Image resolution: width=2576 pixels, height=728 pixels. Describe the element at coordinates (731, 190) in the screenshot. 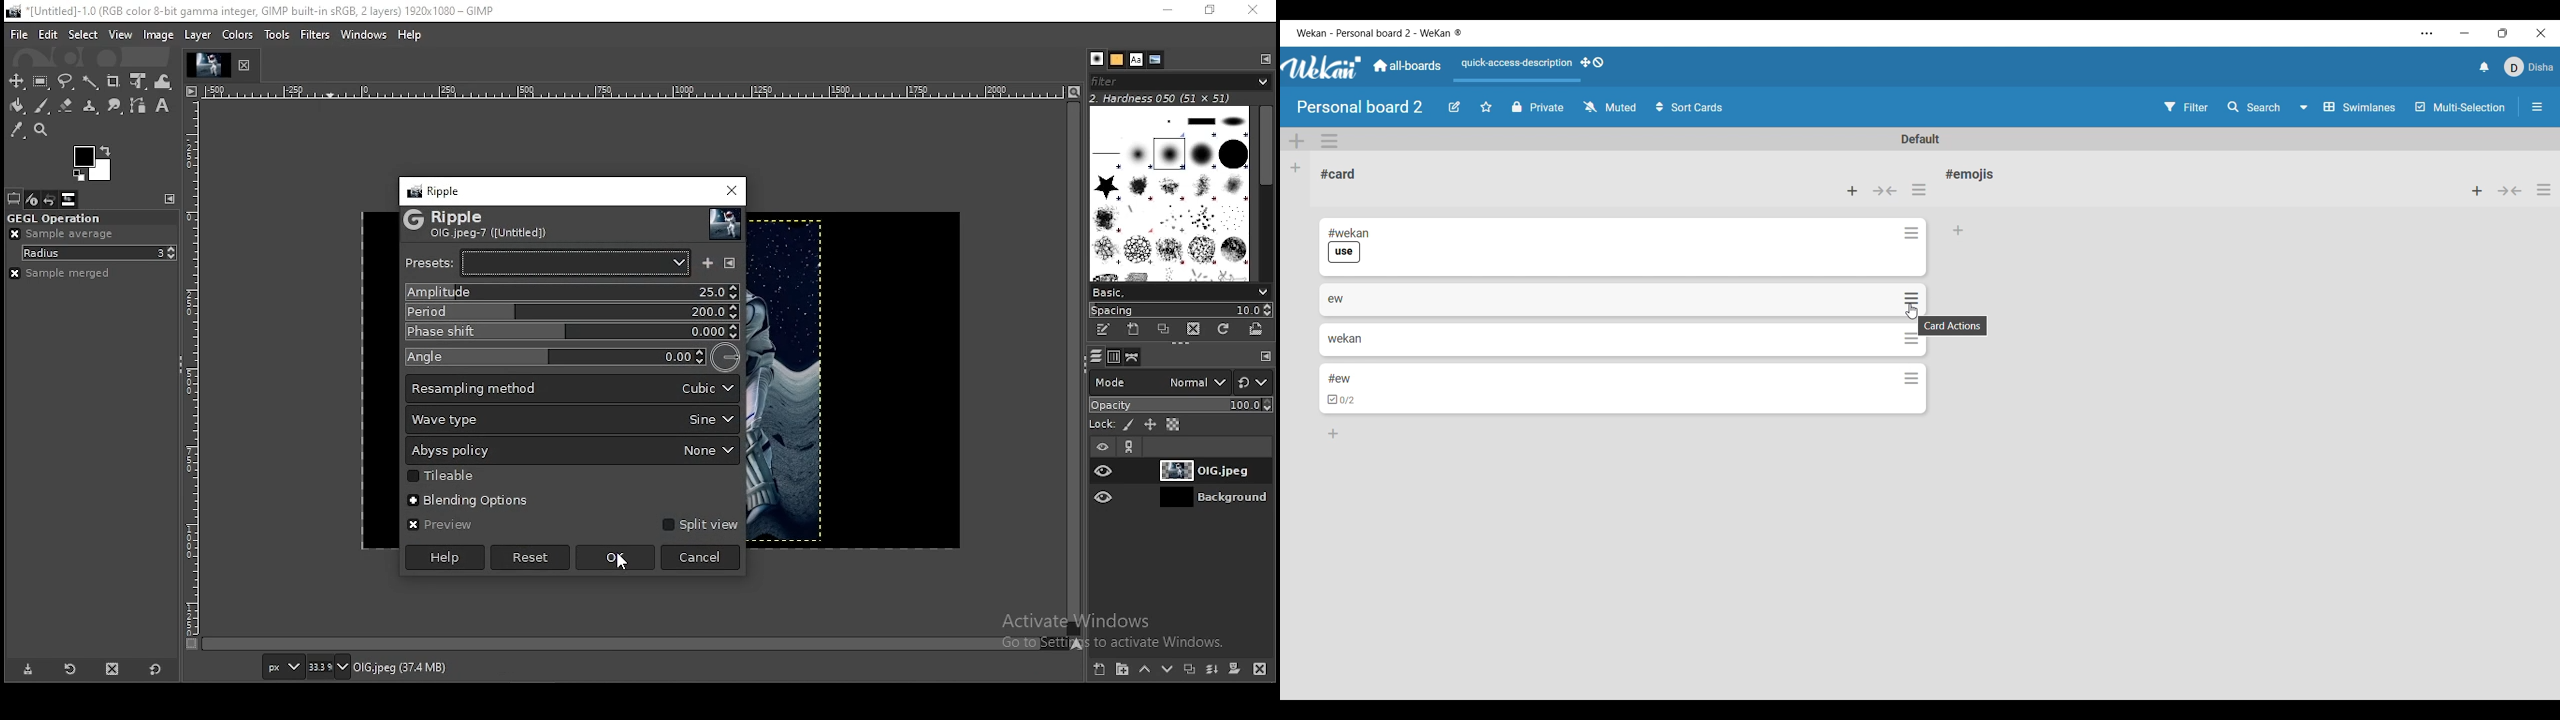

I see `close window` at that location.